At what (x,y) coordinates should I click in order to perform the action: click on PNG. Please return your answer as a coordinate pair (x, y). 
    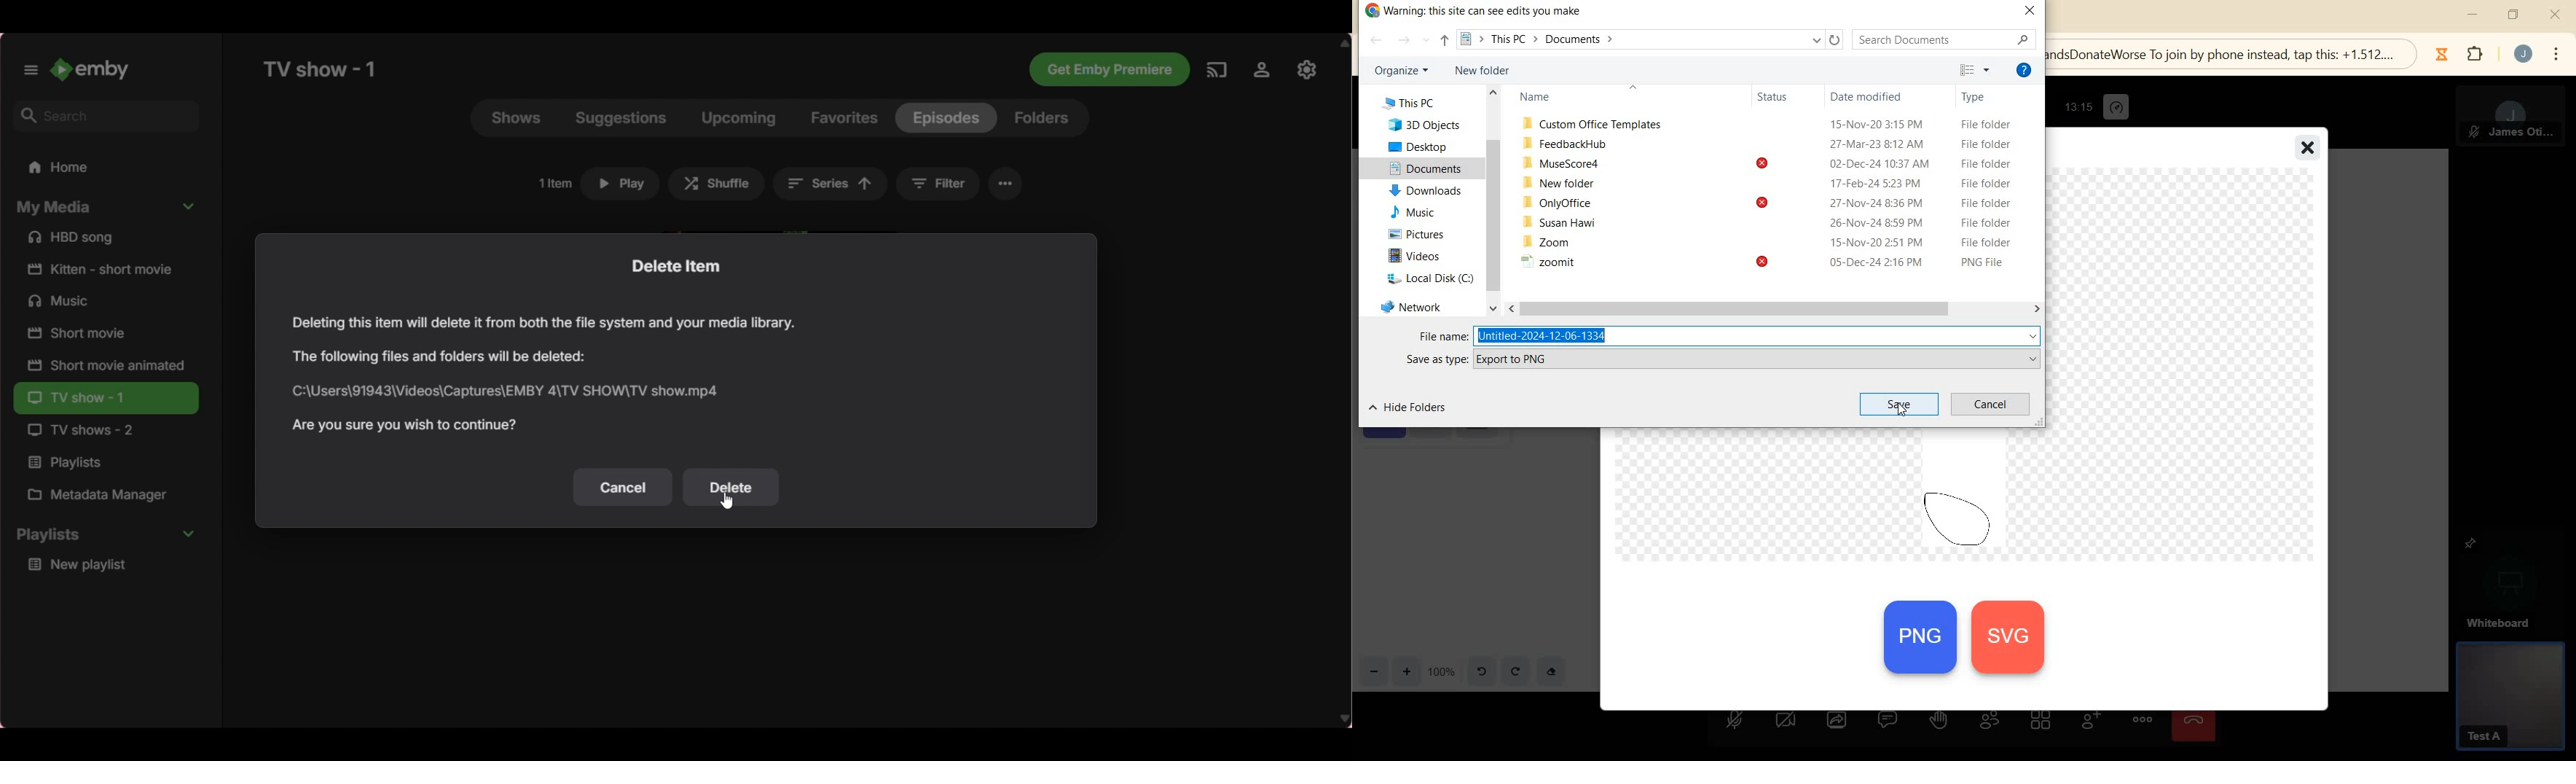
    Looking at the image, I should click on (1920, 642).